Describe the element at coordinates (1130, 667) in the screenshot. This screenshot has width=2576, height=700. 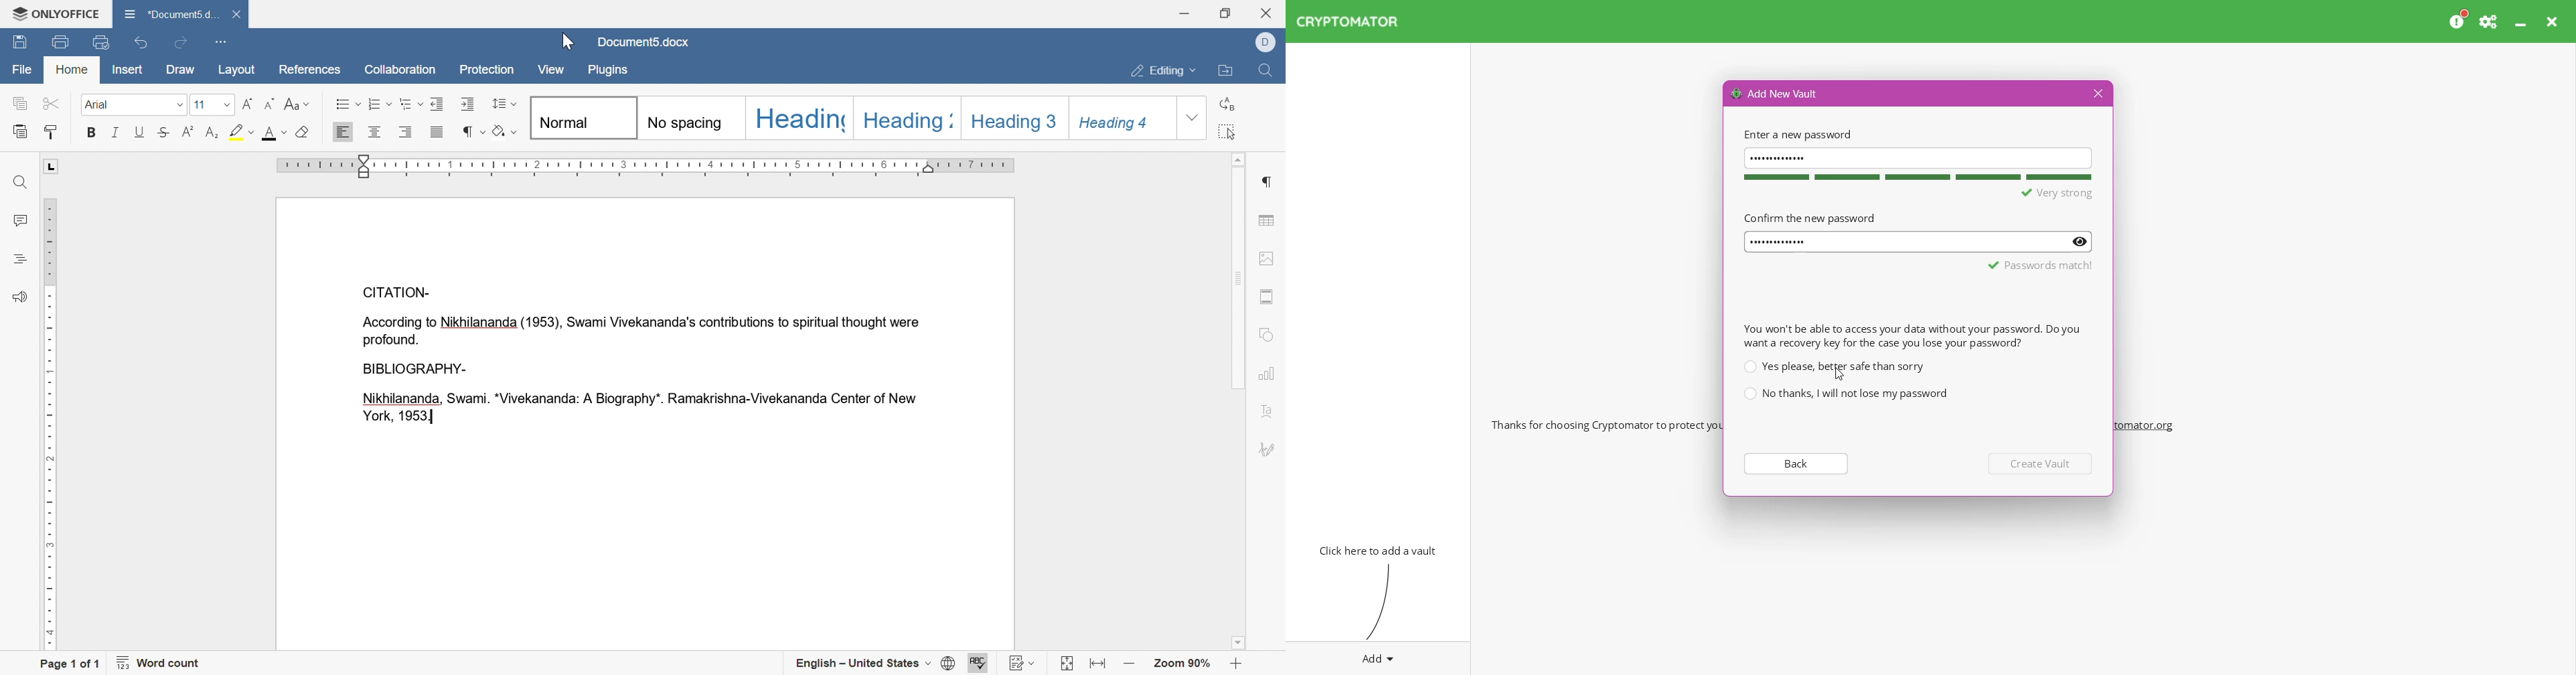
I see `zoom out` at that location.